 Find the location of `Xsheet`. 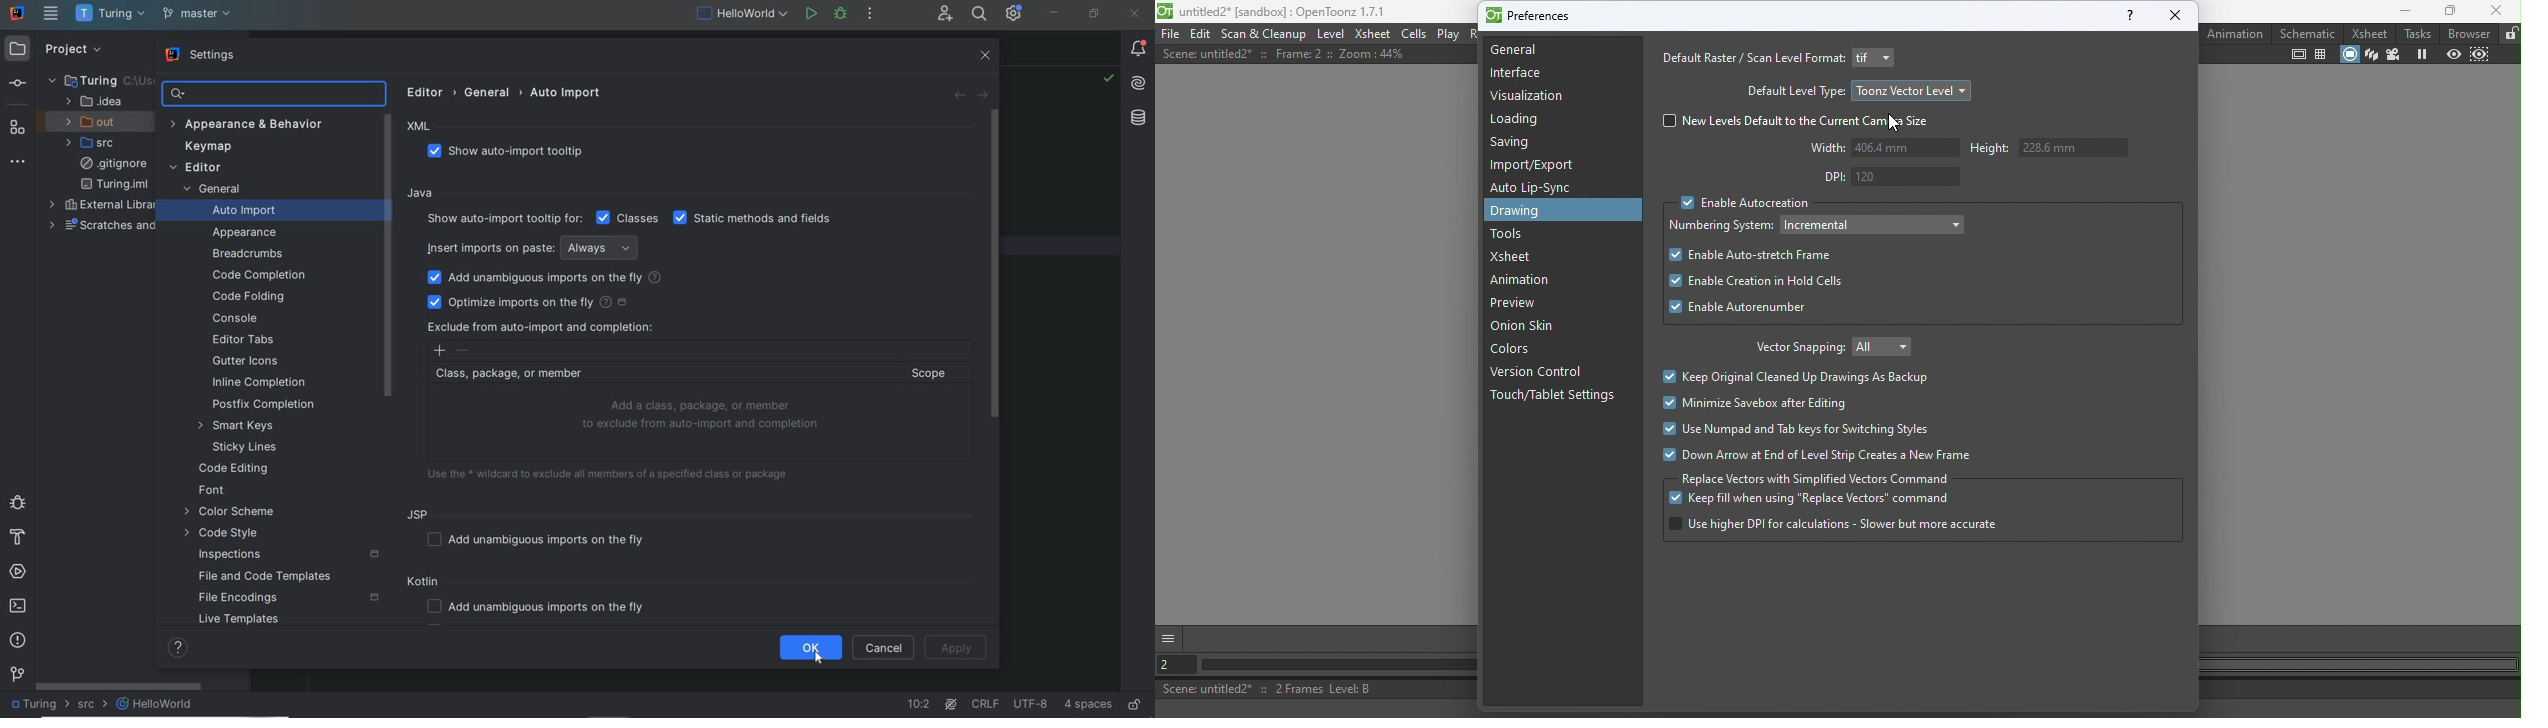

Xsheet is located at coordinates (1516, 257).